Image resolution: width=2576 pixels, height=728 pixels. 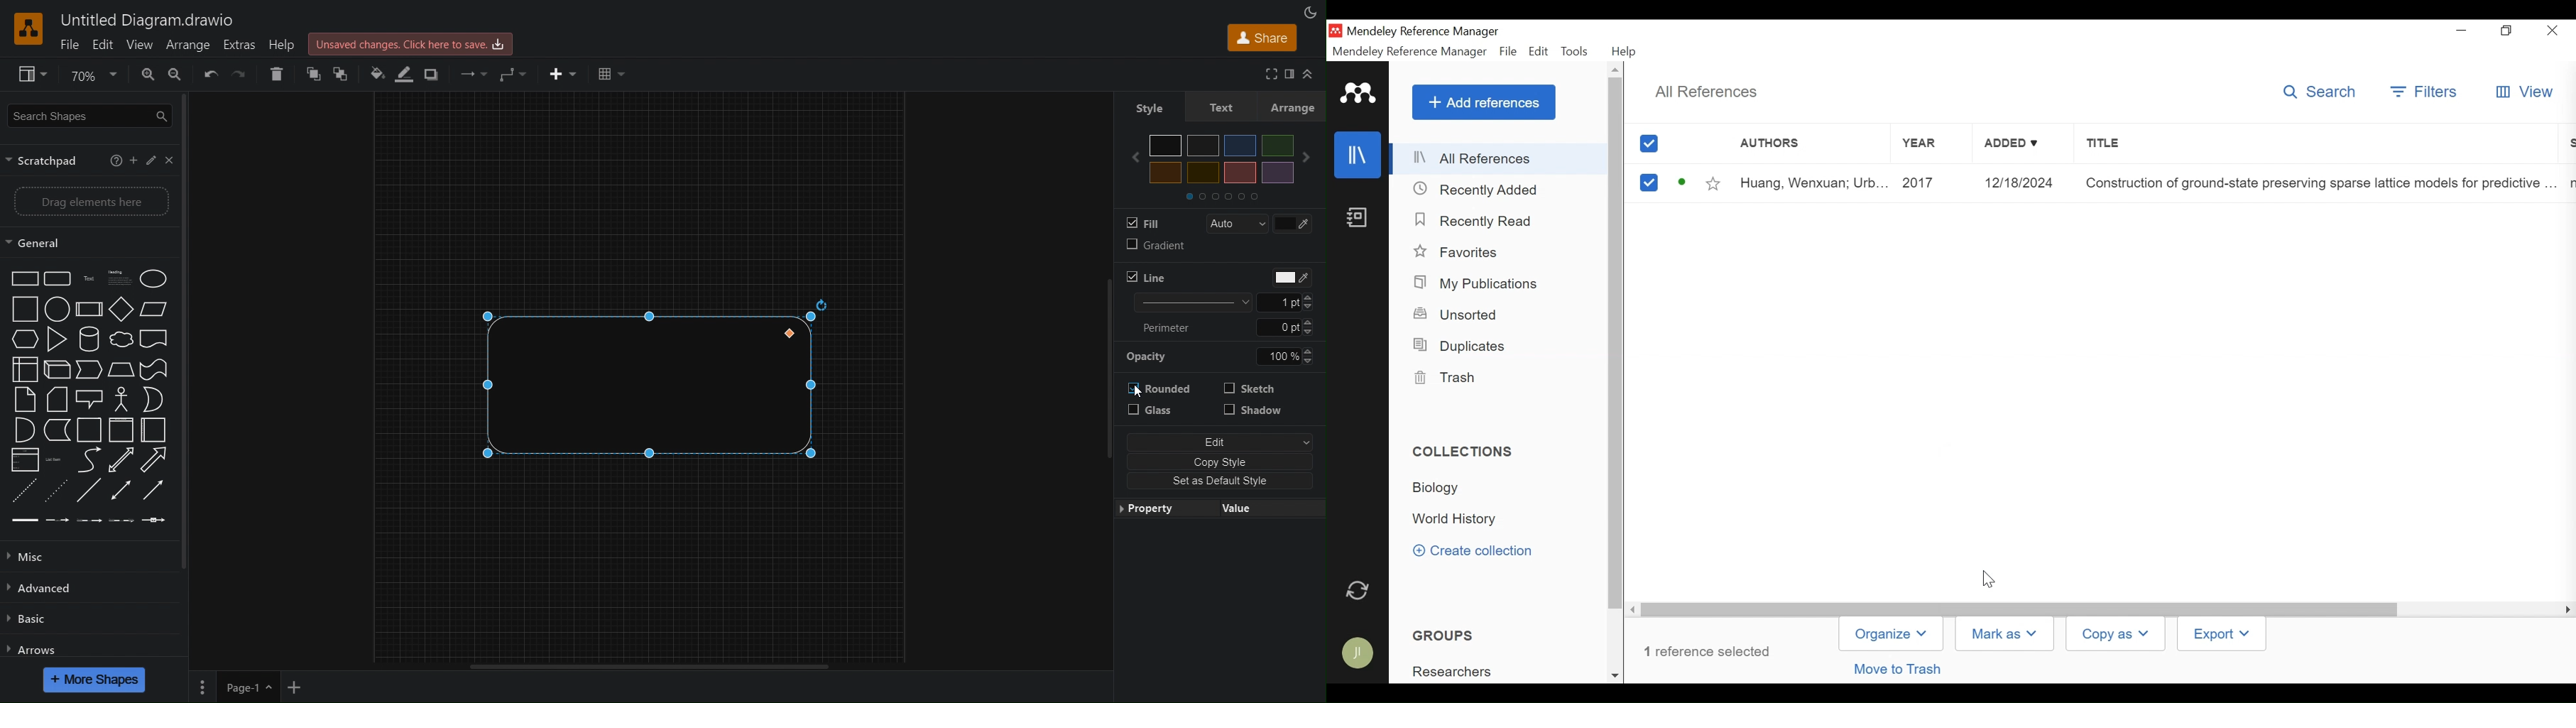 What do you see at coordinates (1682, 181) in the screenshot?
I see `Unread` at bounding box center [1682, 181].